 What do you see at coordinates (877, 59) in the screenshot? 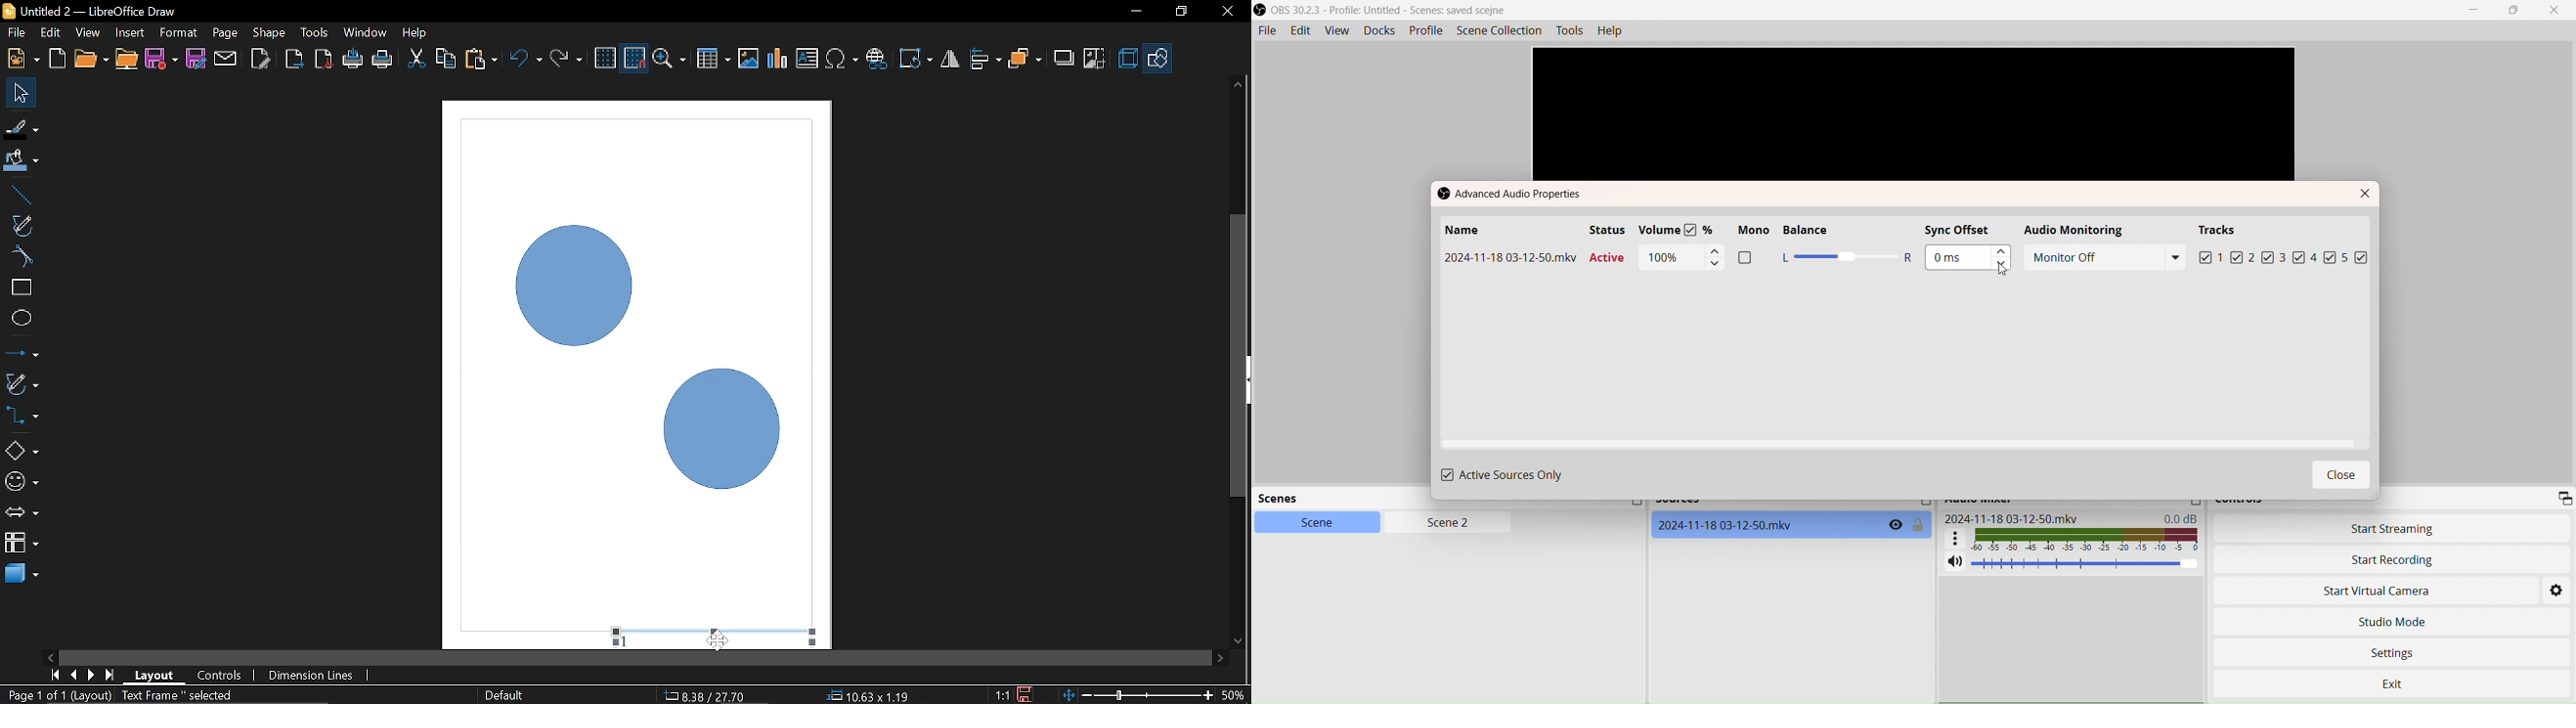
I see `Insert hyperlink` at bounding box center [877, 59].